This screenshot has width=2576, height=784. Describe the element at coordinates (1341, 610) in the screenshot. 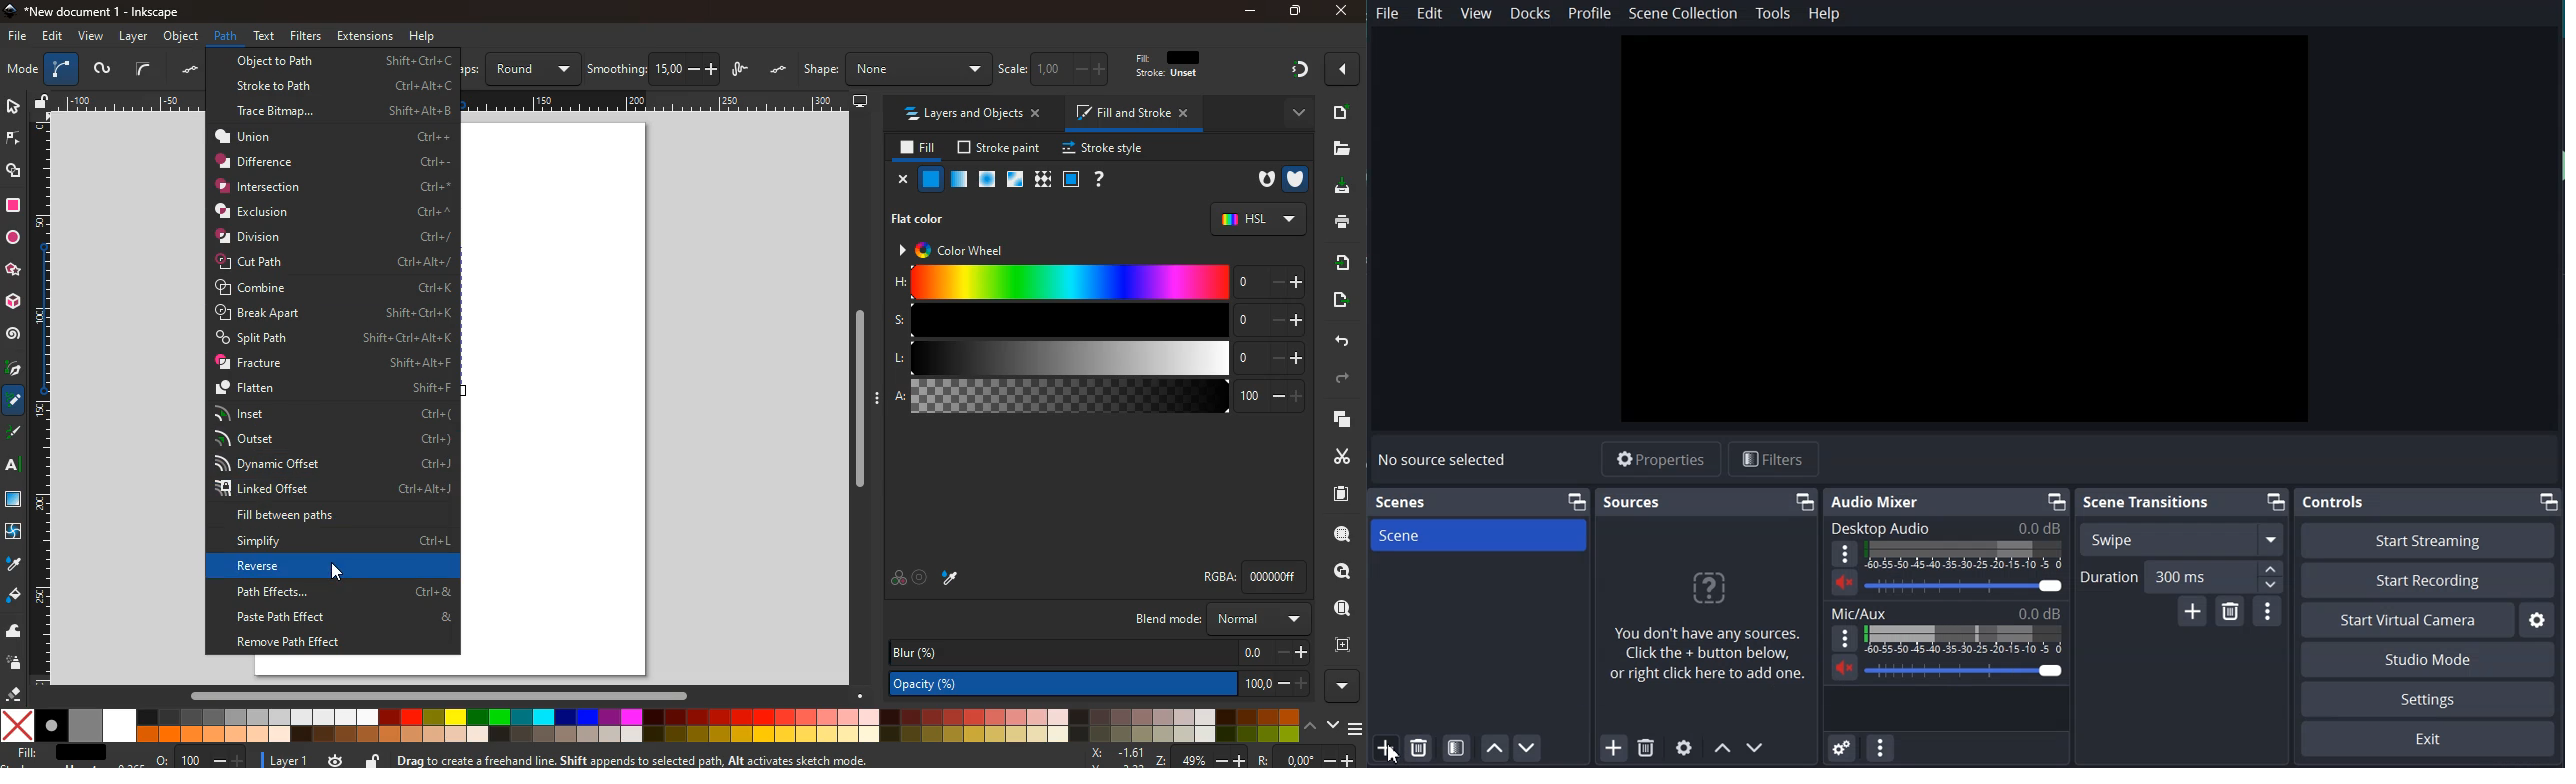

I see `look` at that location.